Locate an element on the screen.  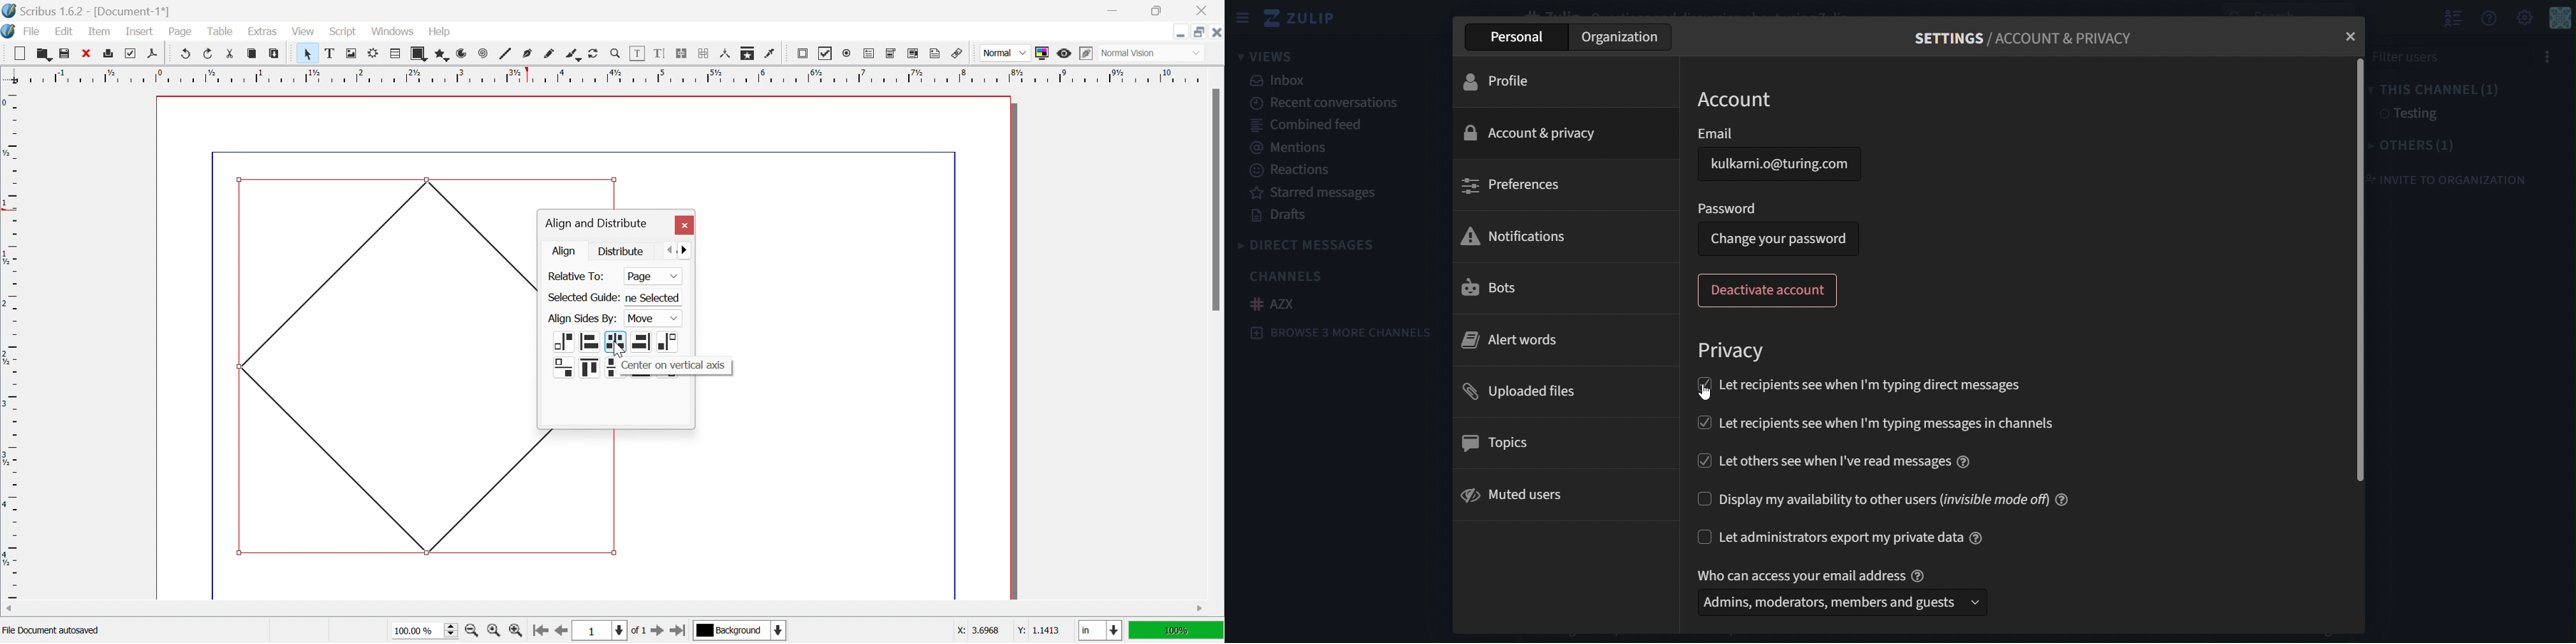
Regular polygon selected: Size = 3.7187 in x 3.7048 in is located at coordinates (108, 632).